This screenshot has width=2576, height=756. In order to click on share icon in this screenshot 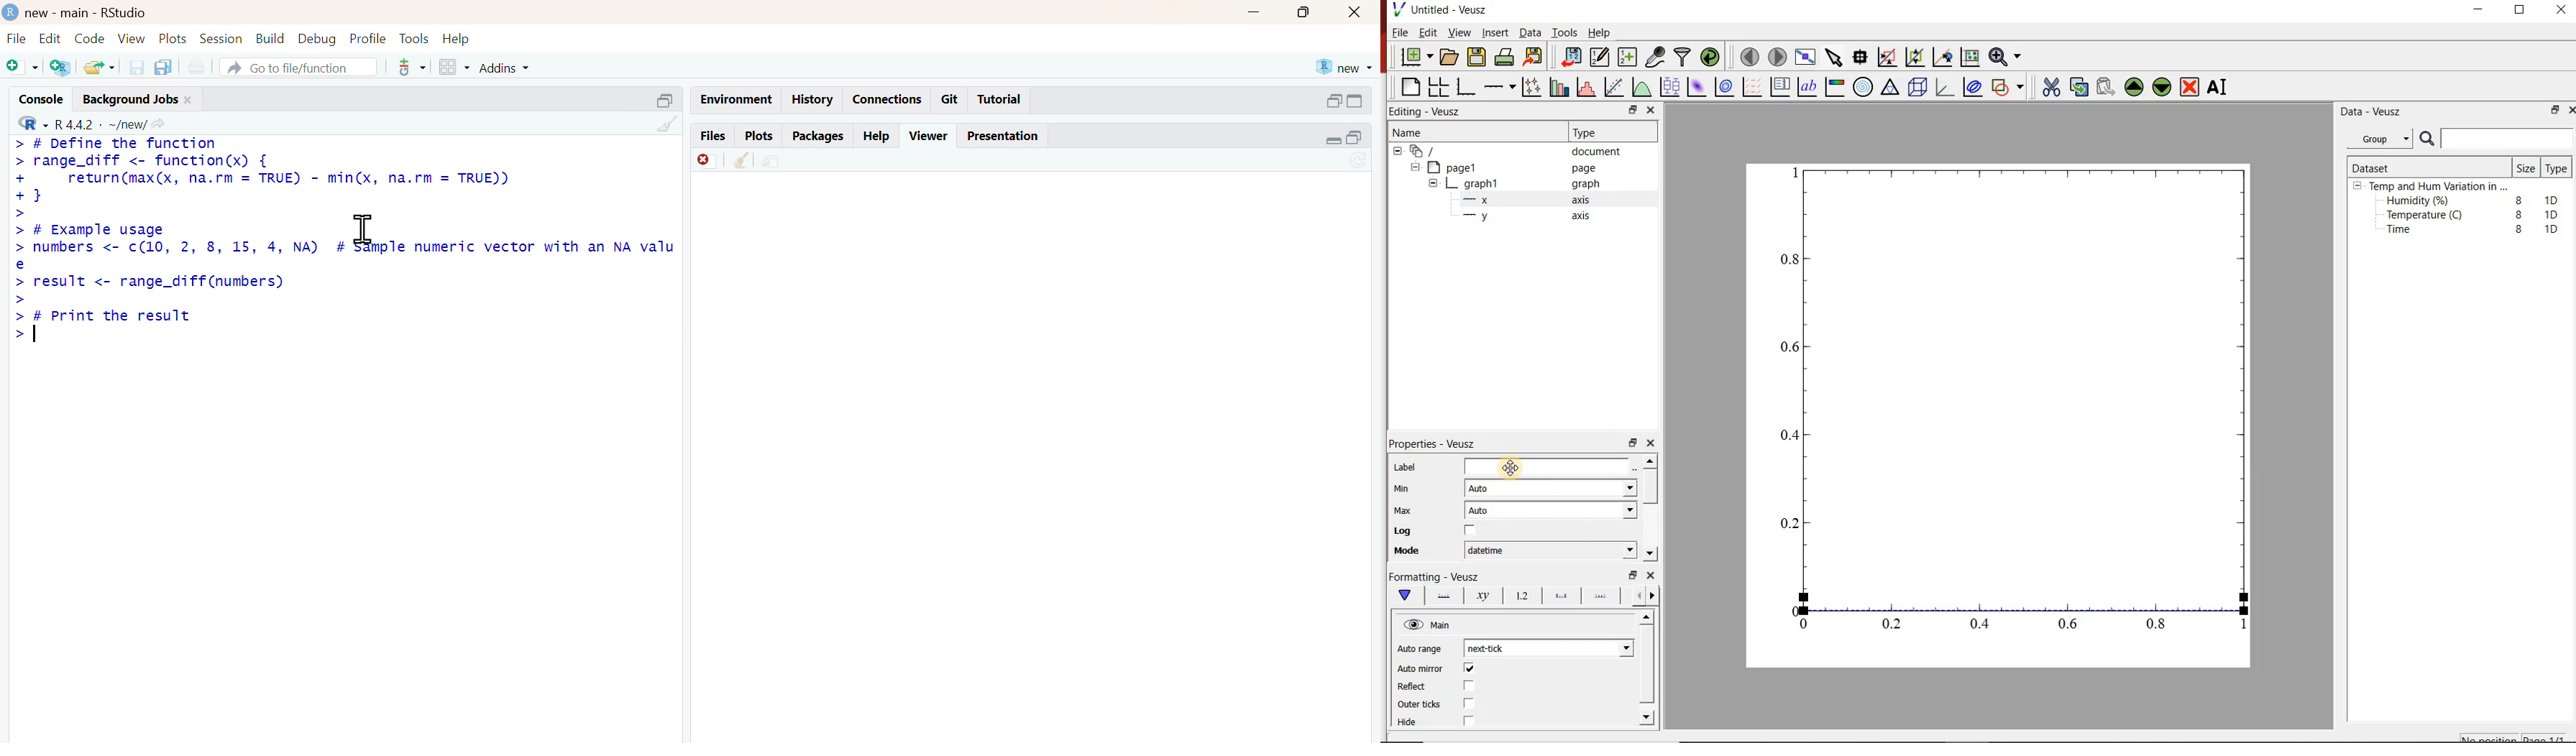, I will do `click(157, 124)`.